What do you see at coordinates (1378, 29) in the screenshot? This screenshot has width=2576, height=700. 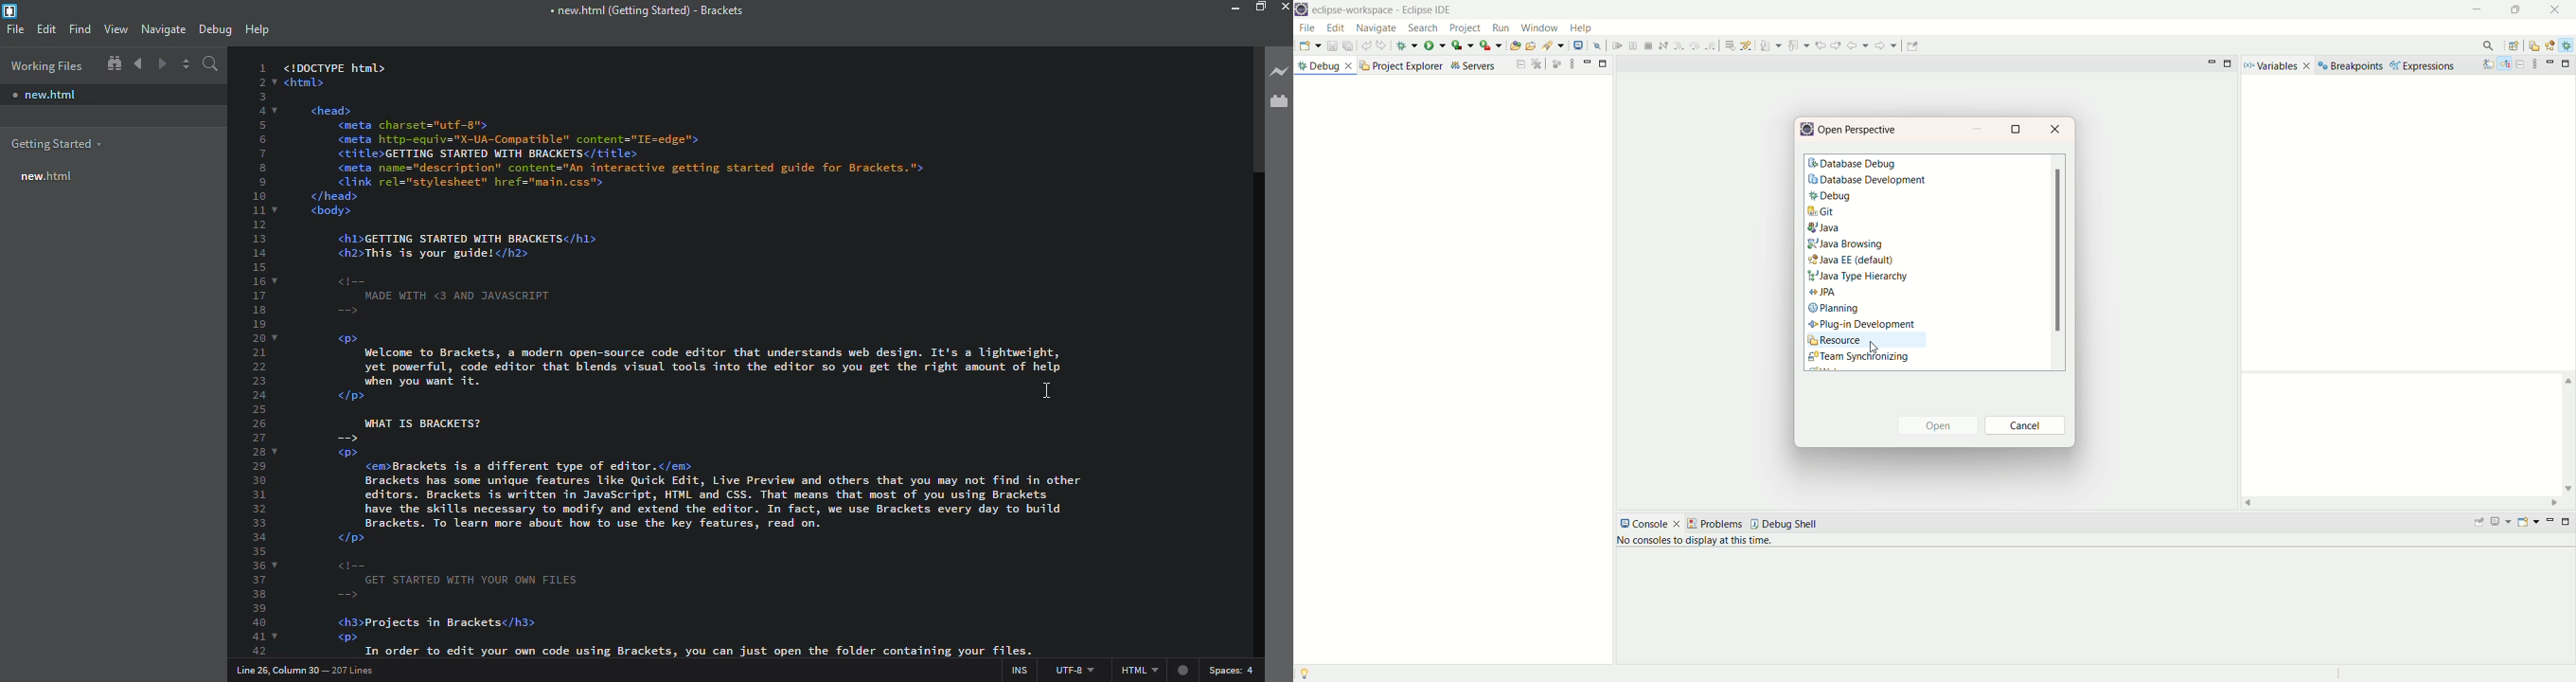 I see `navigate` at bounding box center [1378, 29].